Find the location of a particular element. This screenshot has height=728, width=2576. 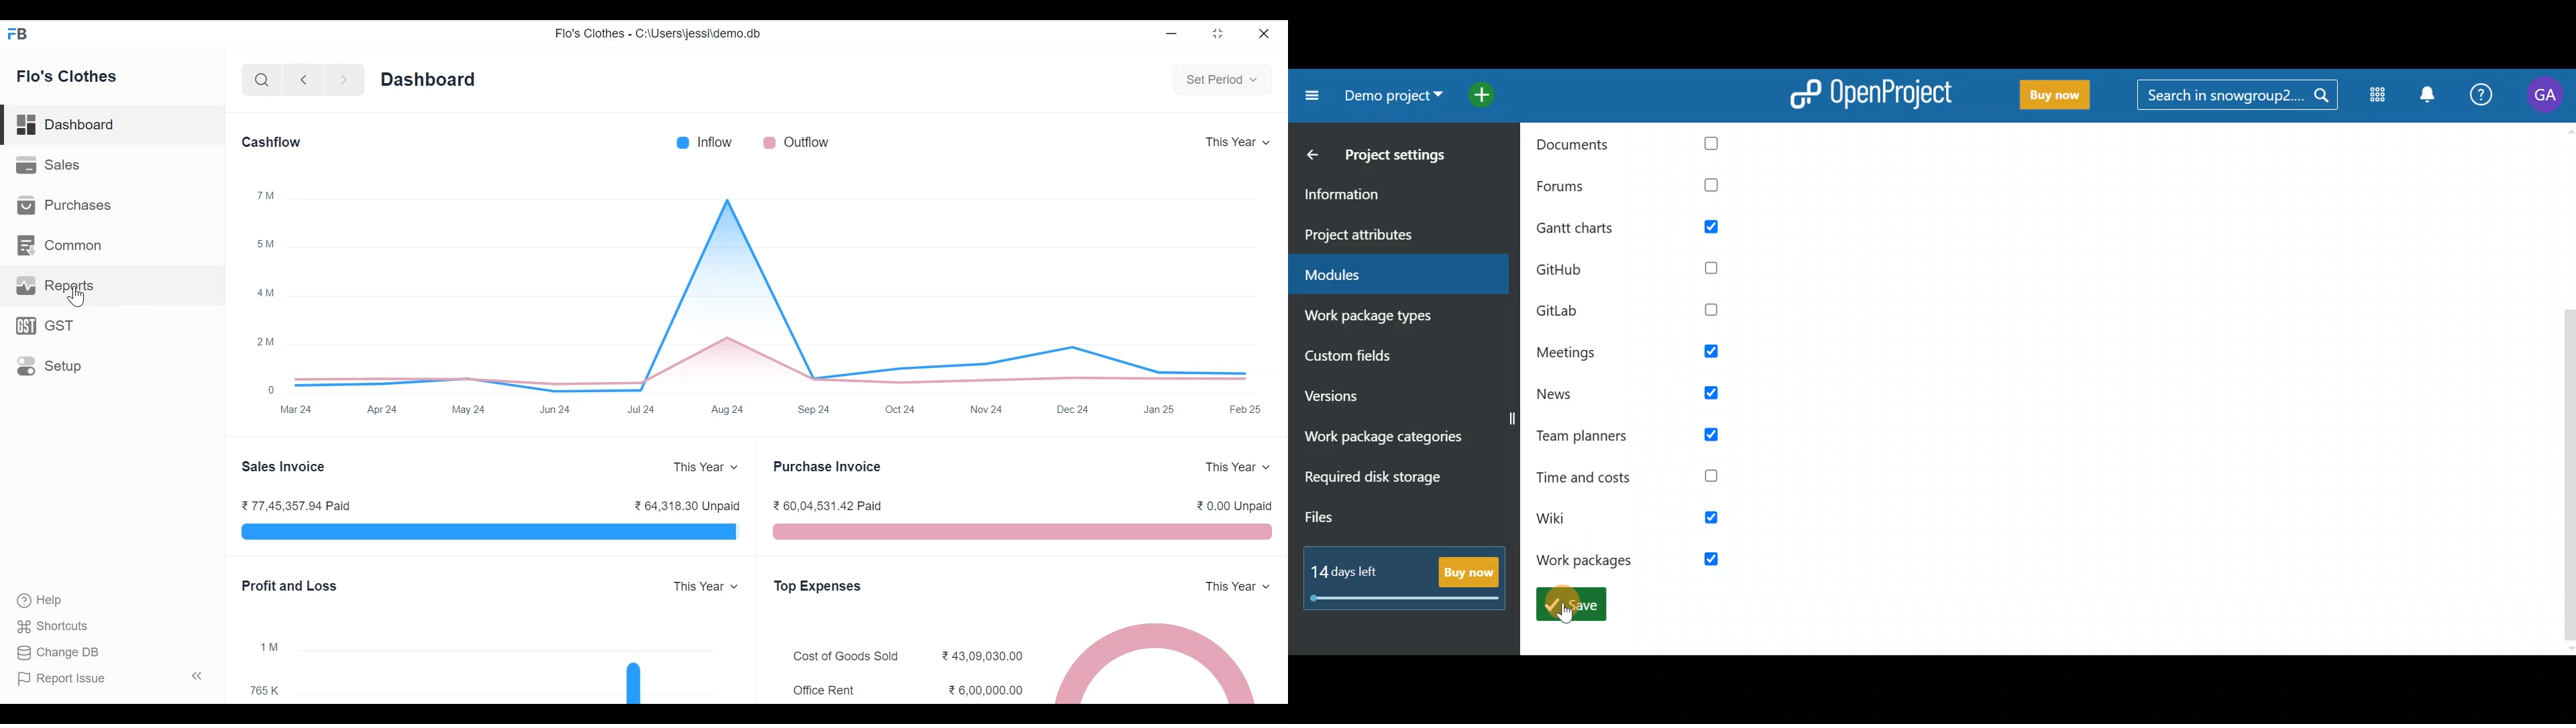

Nov 24 is located at coordinates (986, 410).